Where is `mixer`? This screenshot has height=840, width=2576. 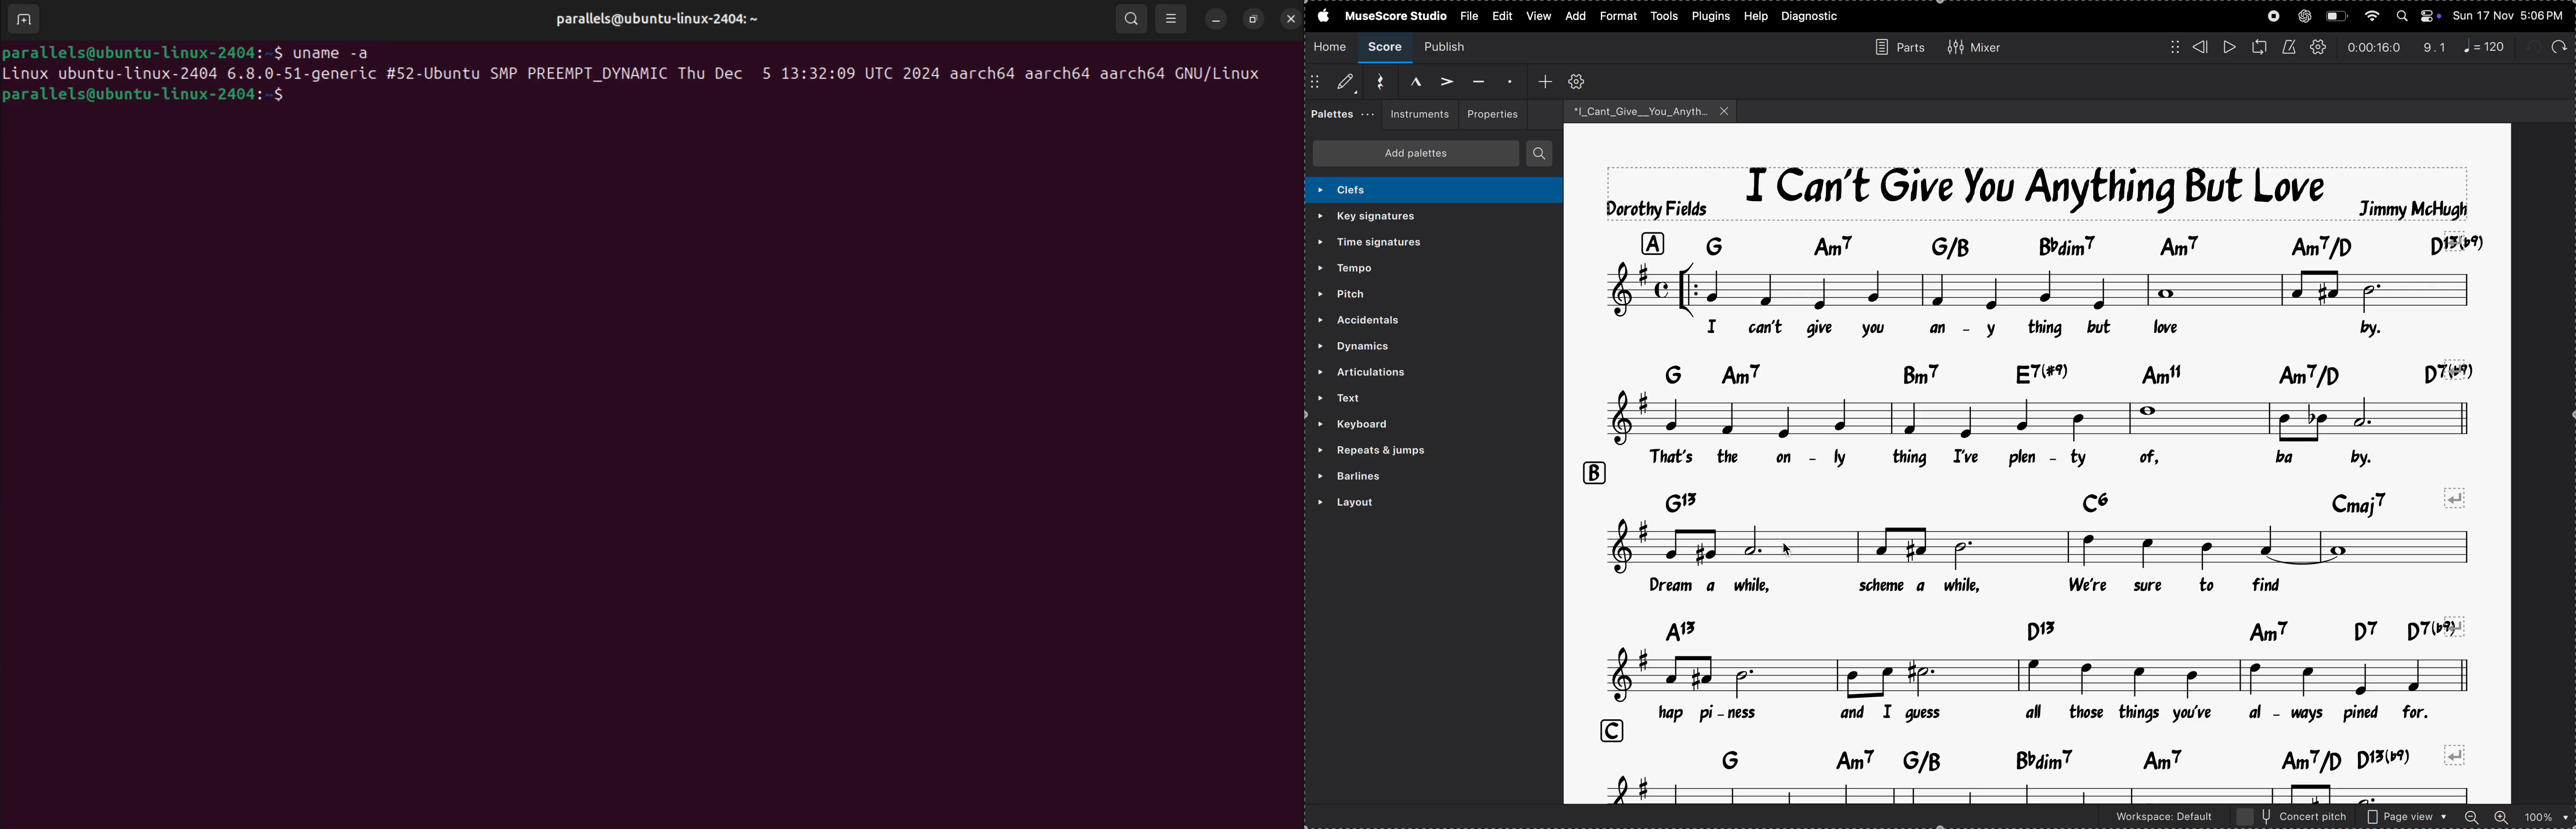 mixer is located at coordinates (1974, 46).